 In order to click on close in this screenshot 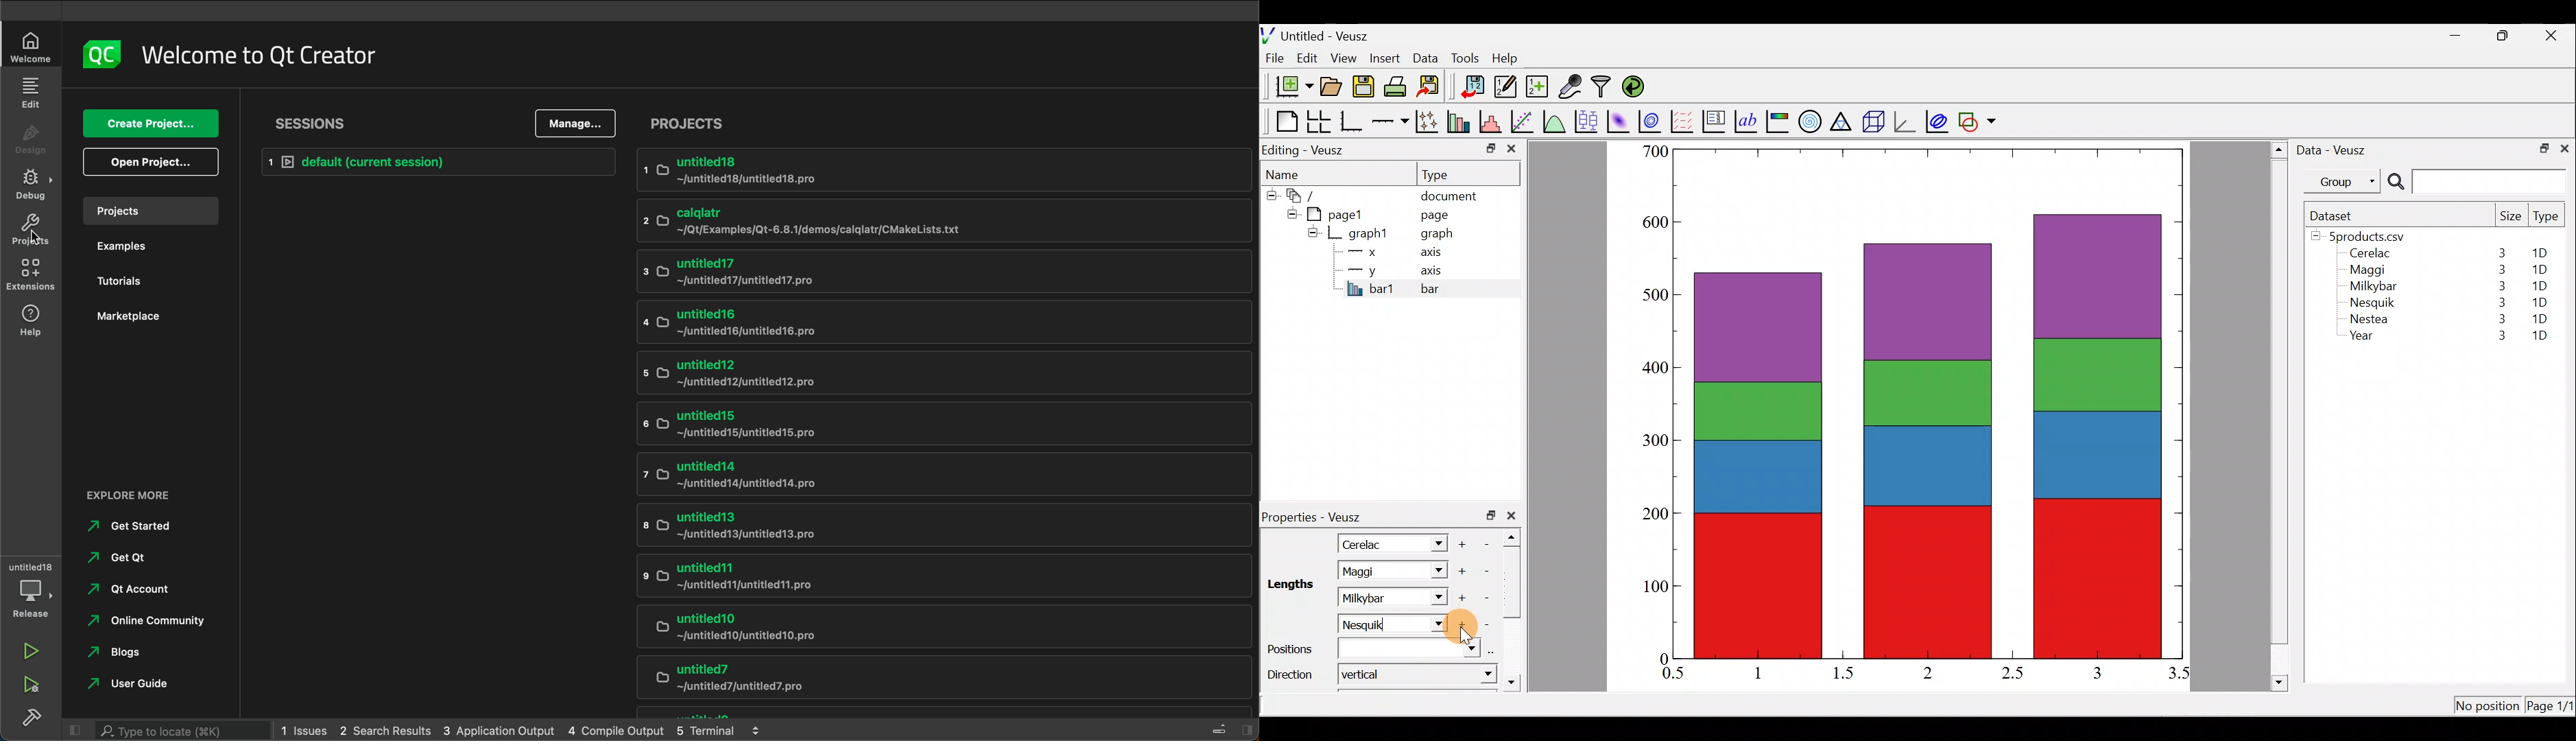, I will do `click(1514, 515)`.